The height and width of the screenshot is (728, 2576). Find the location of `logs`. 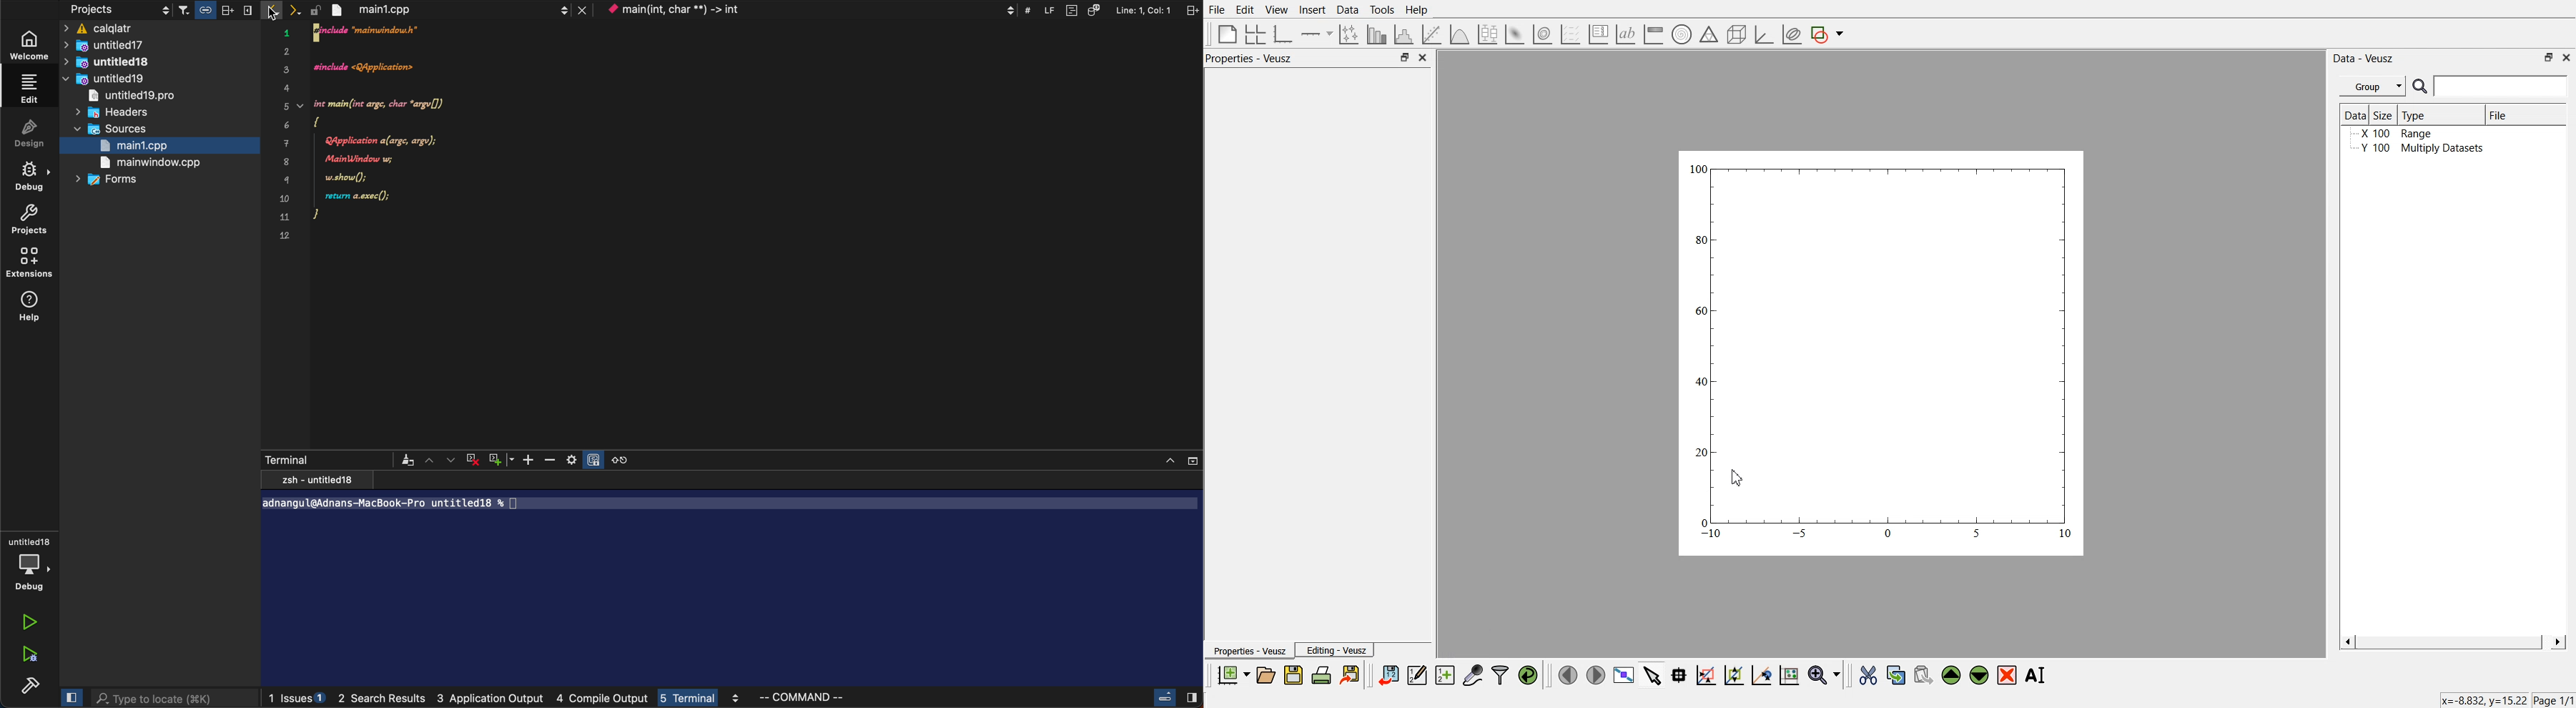

logs is located at coordinates (557, 700).